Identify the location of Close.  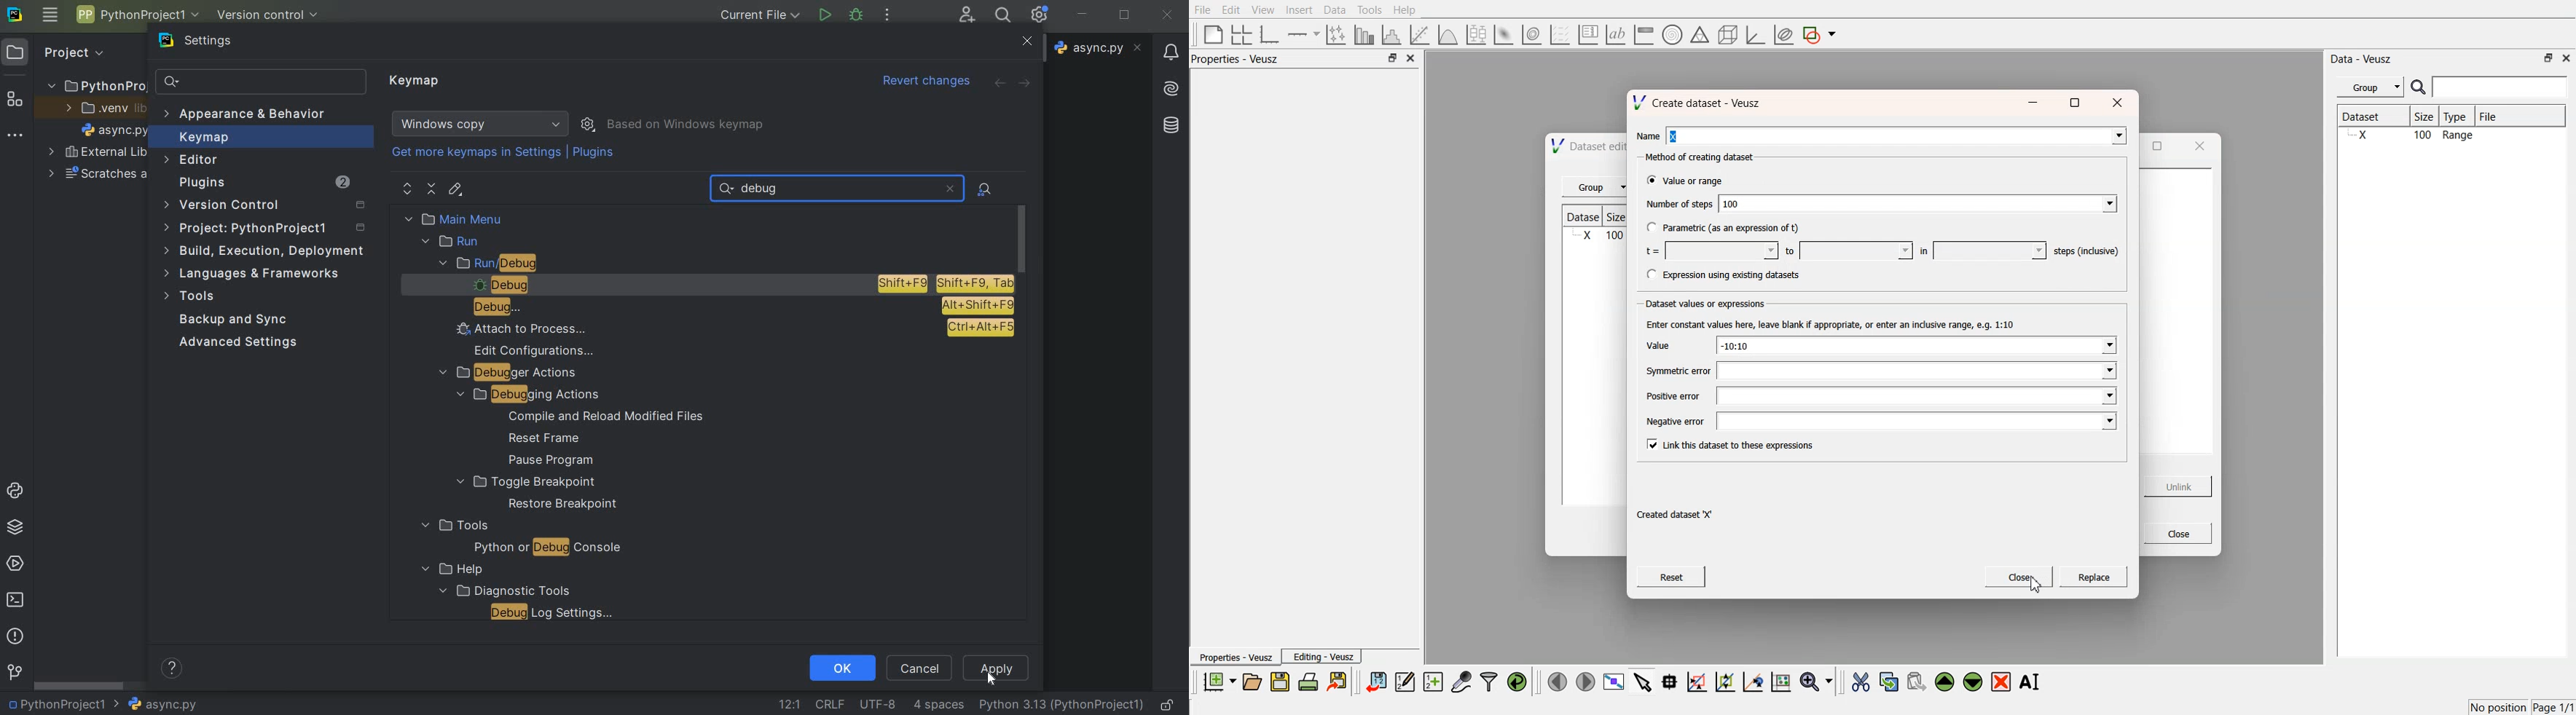
(2021, 576).